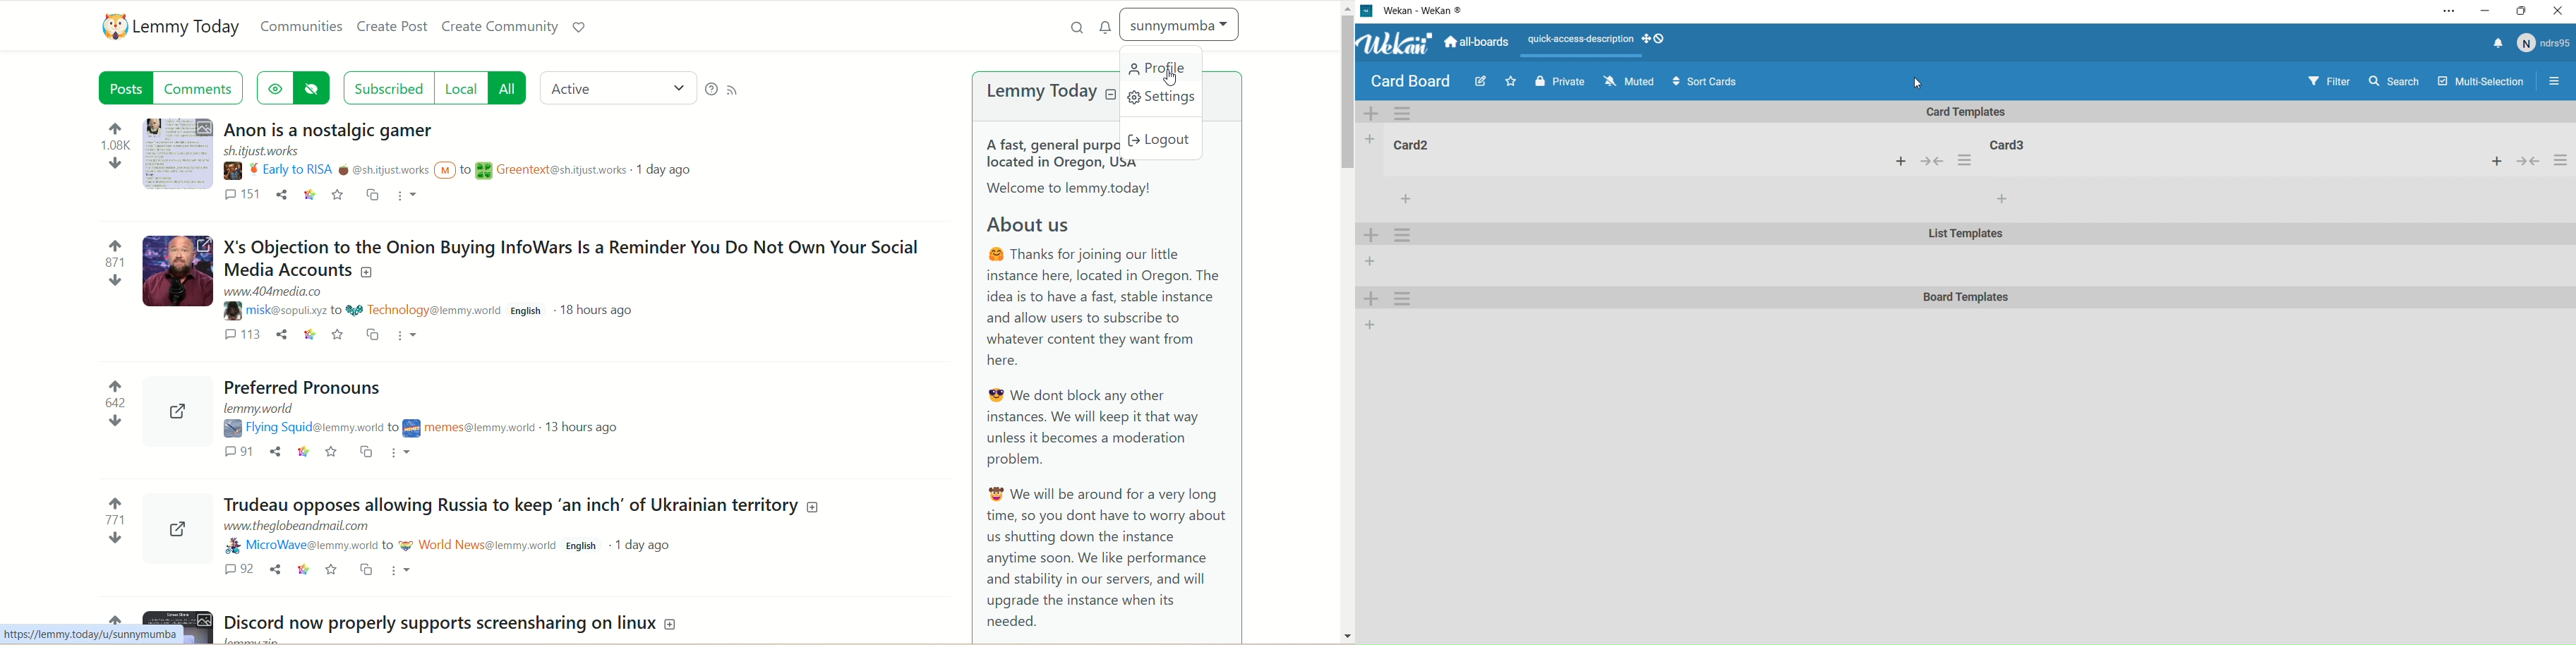  I want to click on Filter, so click(2329, 83).